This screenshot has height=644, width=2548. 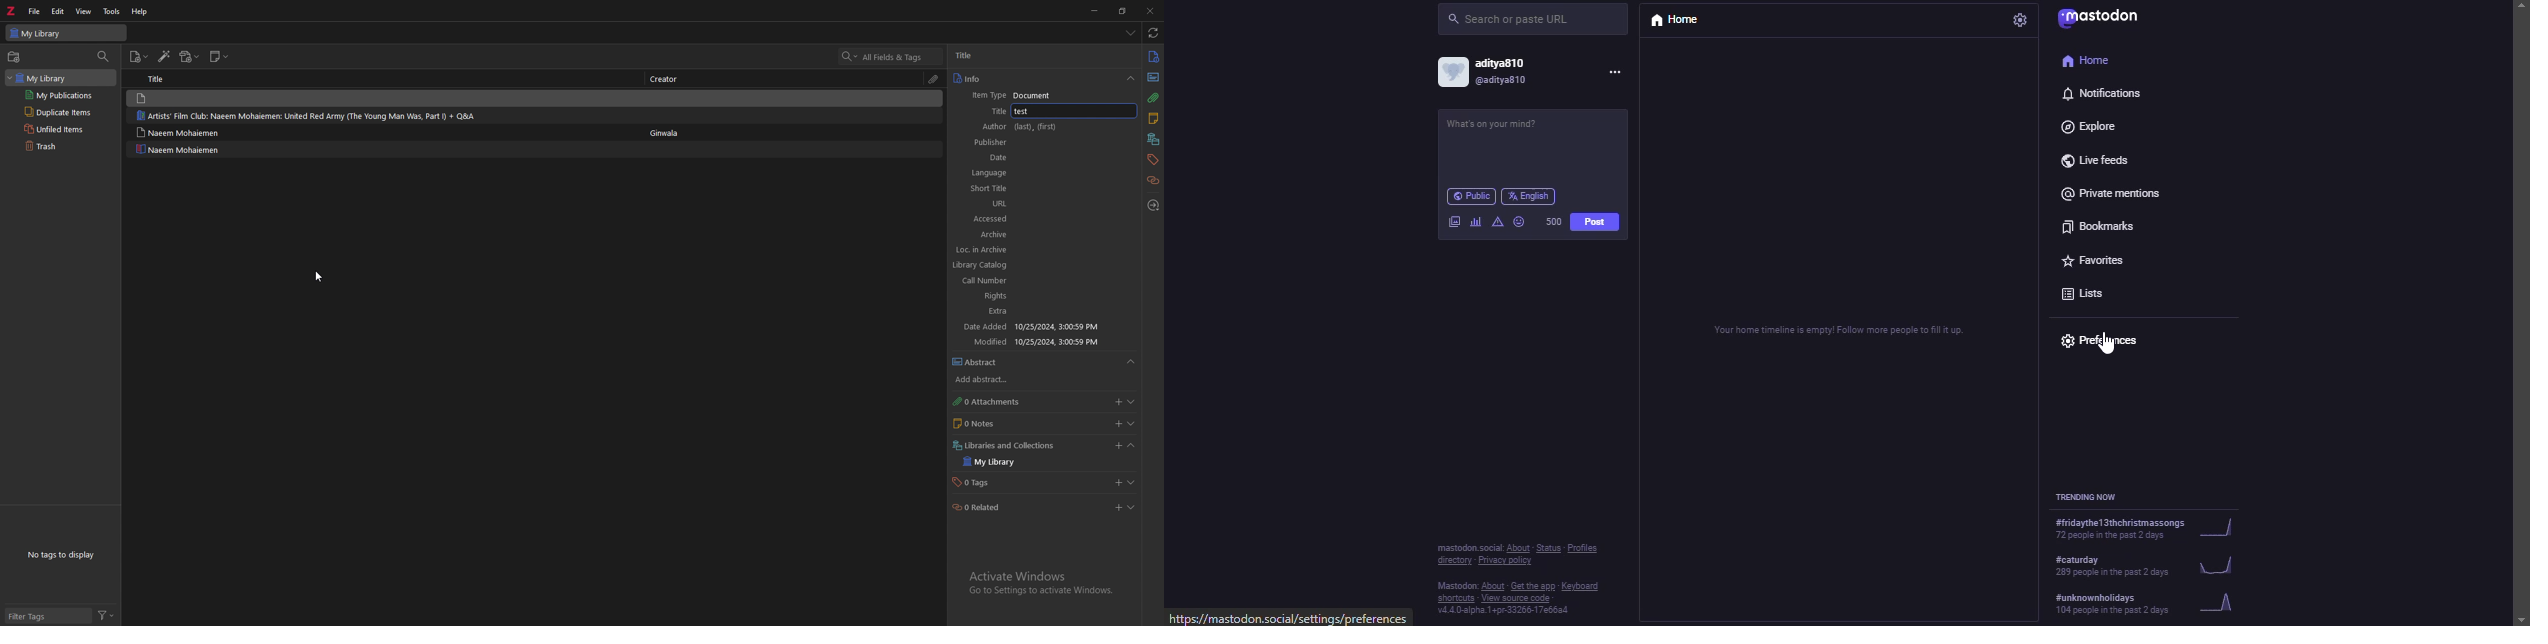 What do you see at coordinates (1014, 96) in the screenshot?
I see `item type` at bounding box center [1014, 96].